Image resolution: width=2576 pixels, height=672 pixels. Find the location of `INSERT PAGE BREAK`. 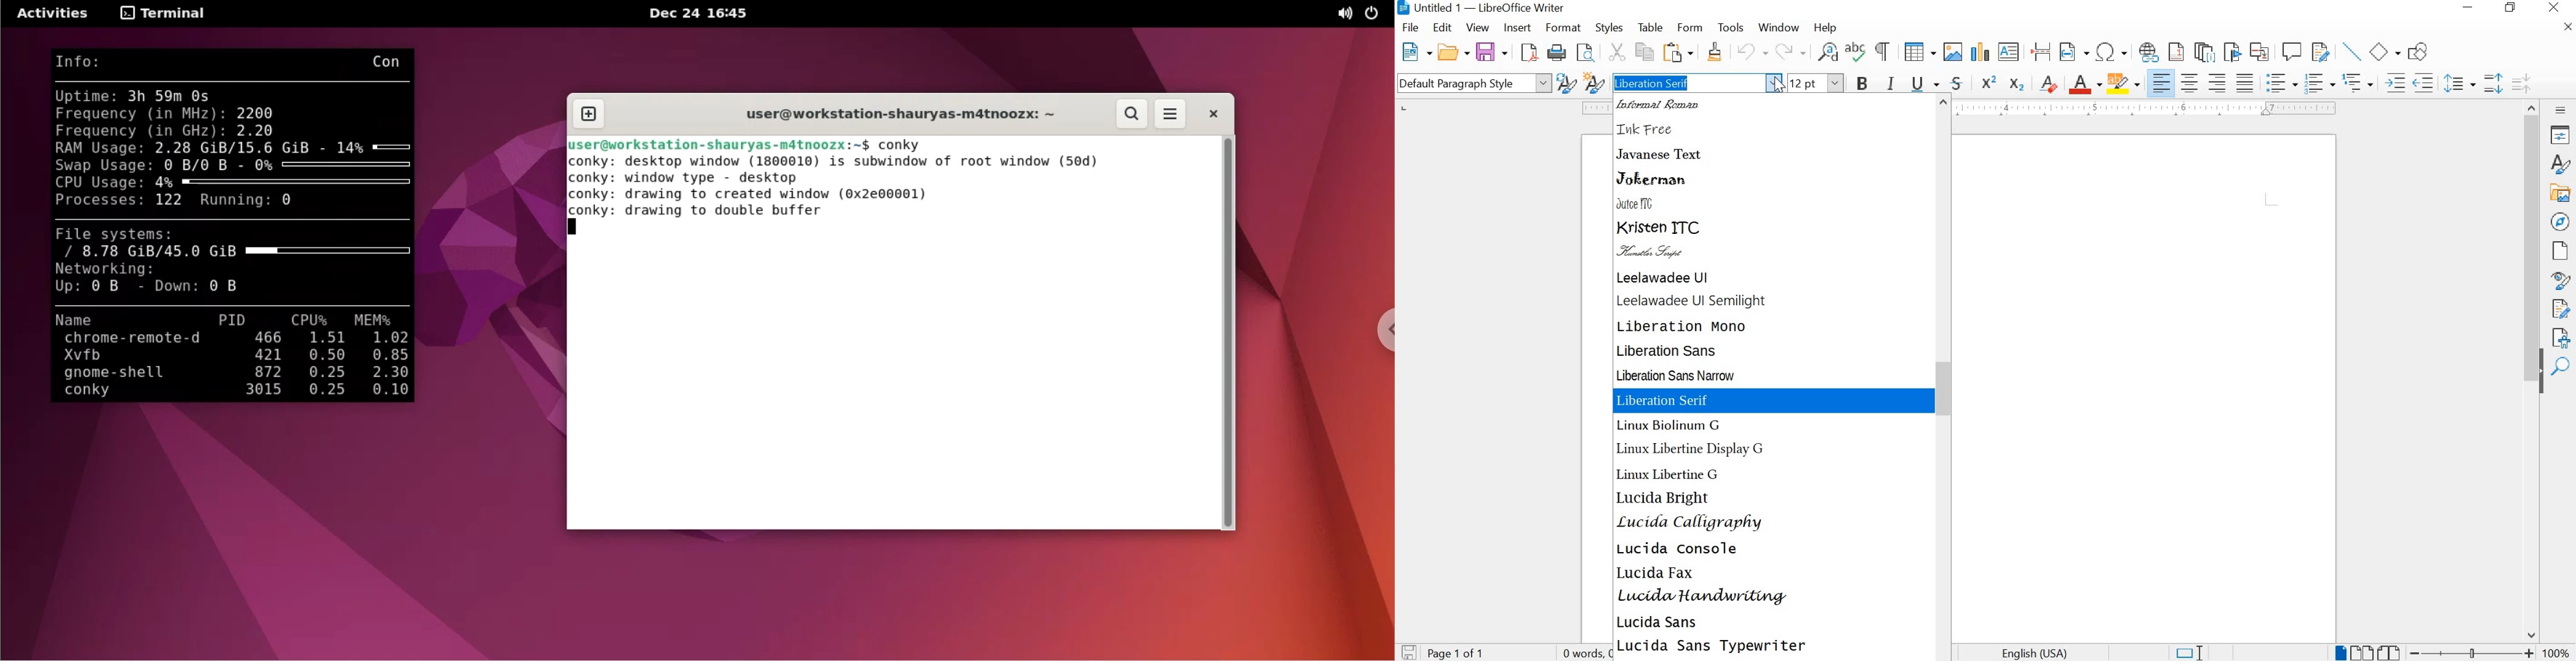

INSERT PAGE BREAK is located at coordinates (2042, 52).